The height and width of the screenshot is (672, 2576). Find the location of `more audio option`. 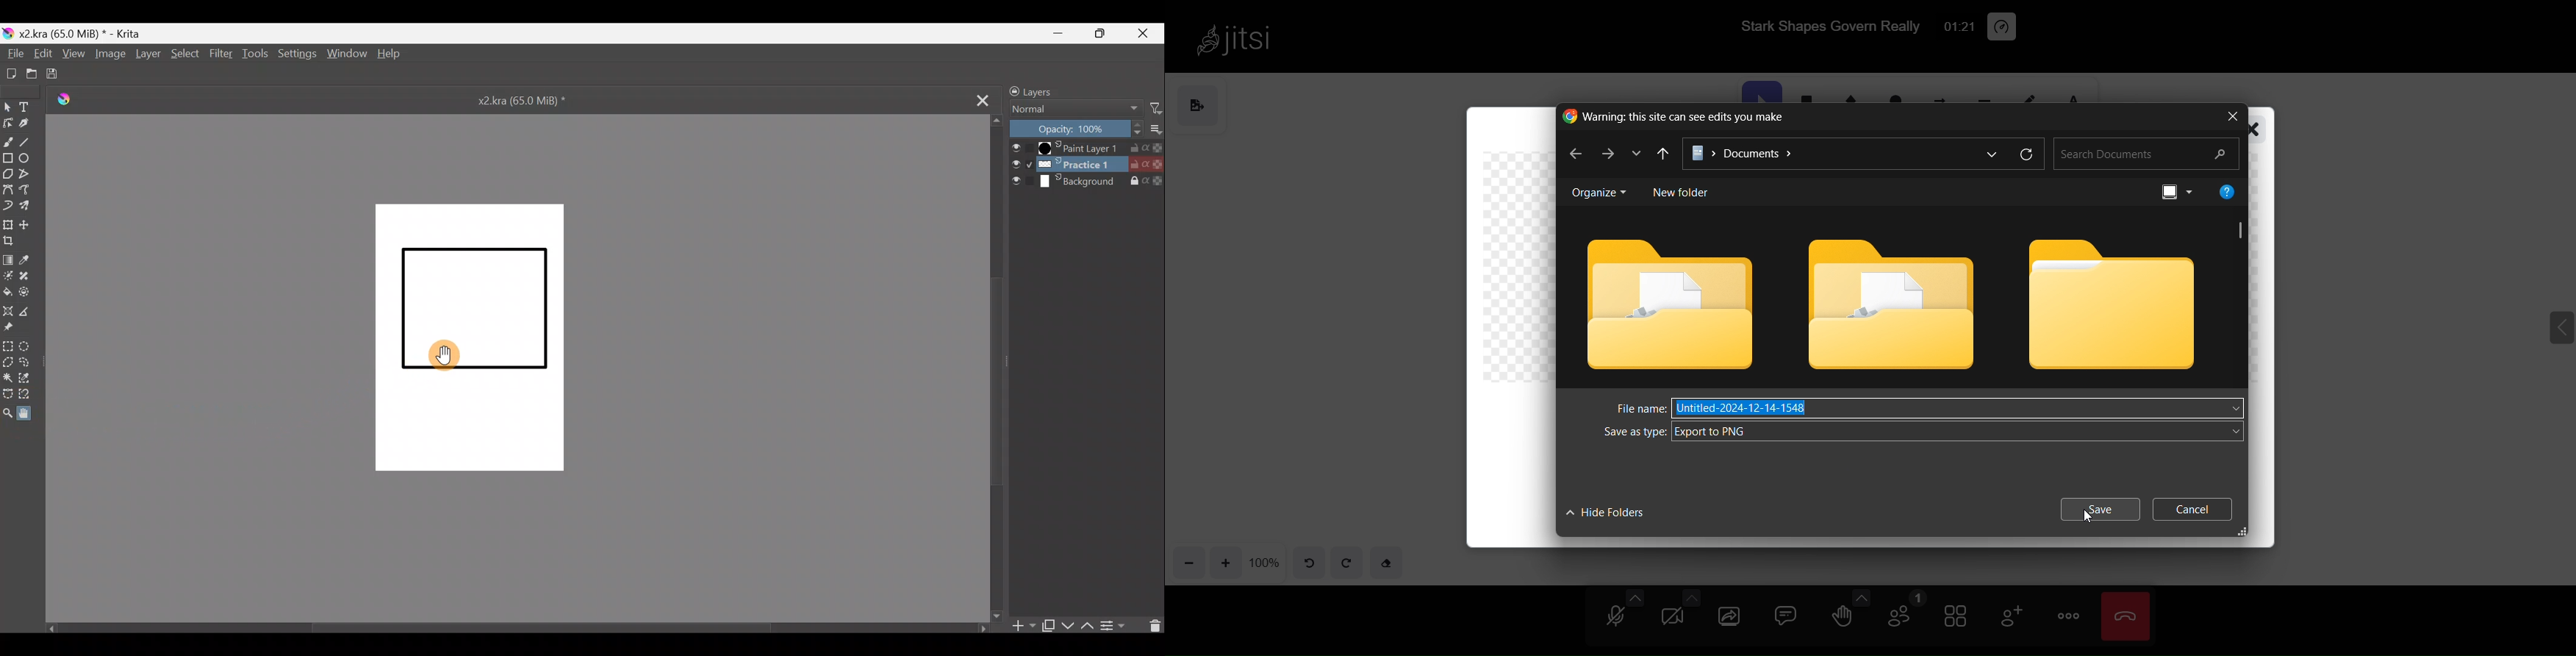

more audio option is located at coordinates (1633, 597).